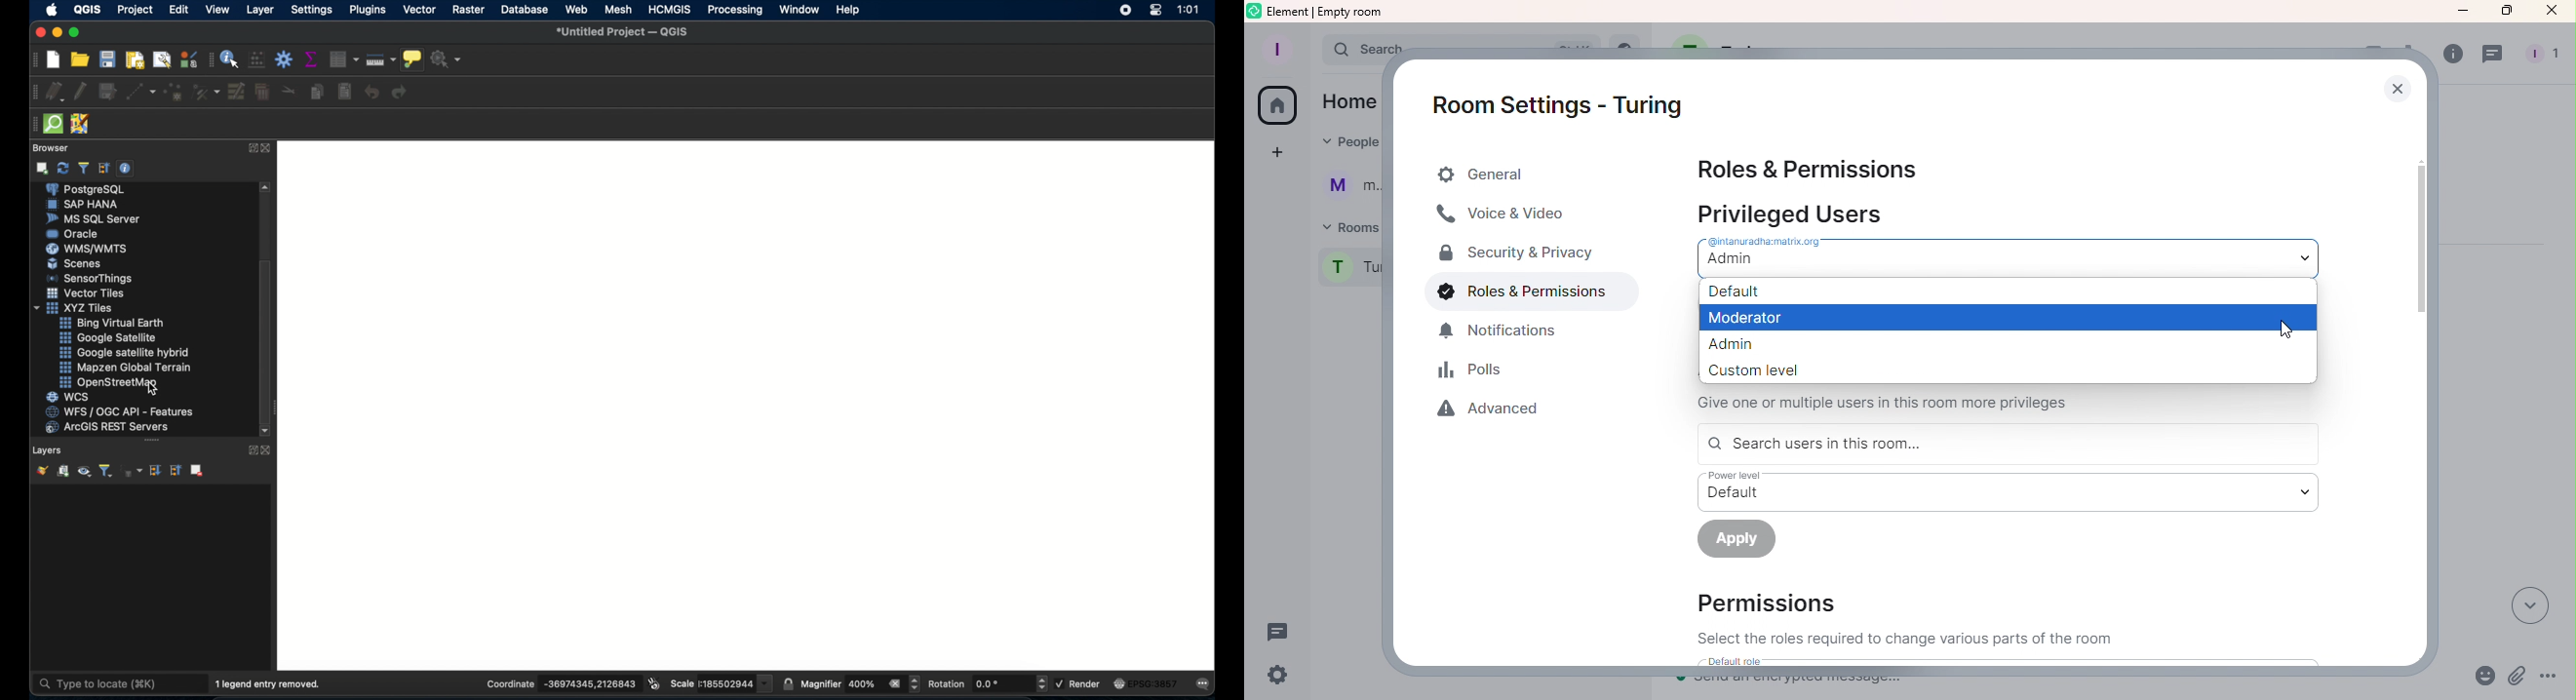 Image resolution: width=2576 pixels, height=700 pixels. I want to click on digitizing toolbar, so click(31, 92).